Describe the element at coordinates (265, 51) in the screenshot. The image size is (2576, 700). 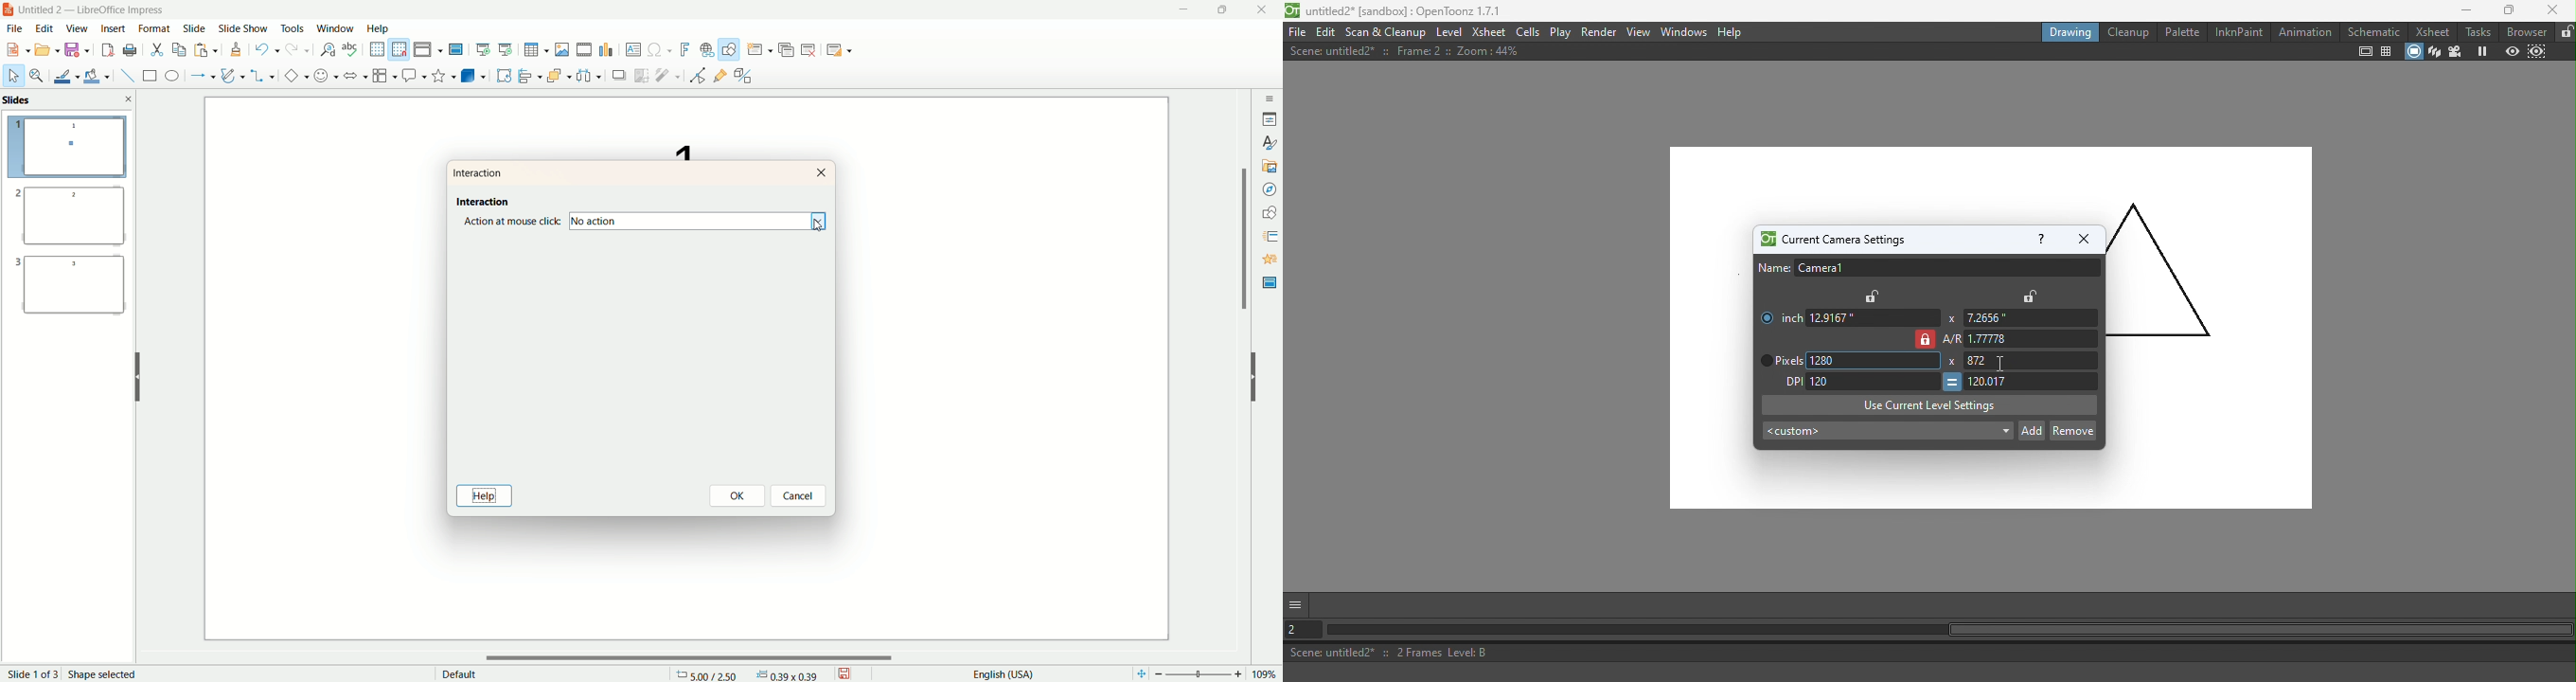
I see `undo` at that location.